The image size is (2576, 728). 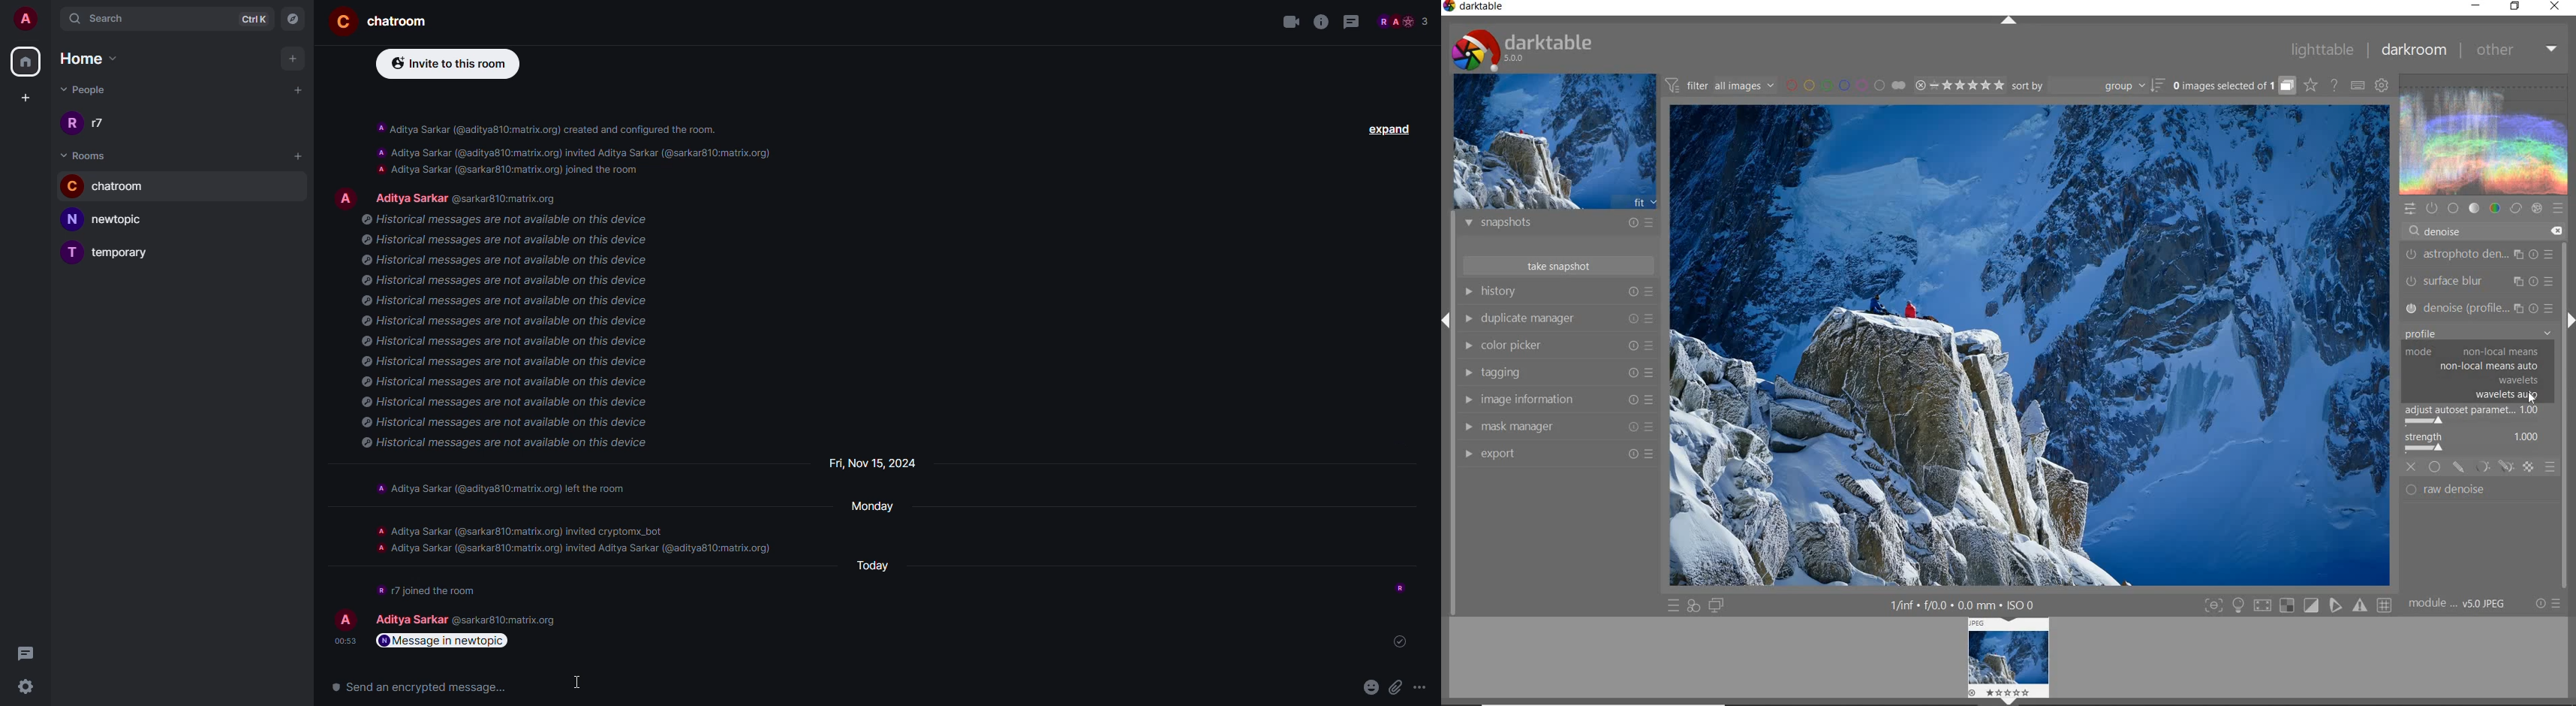 What do you see at coordinates (1395, 686) in the screenshot?
I see `attach` at bounding box center [1395, 686].